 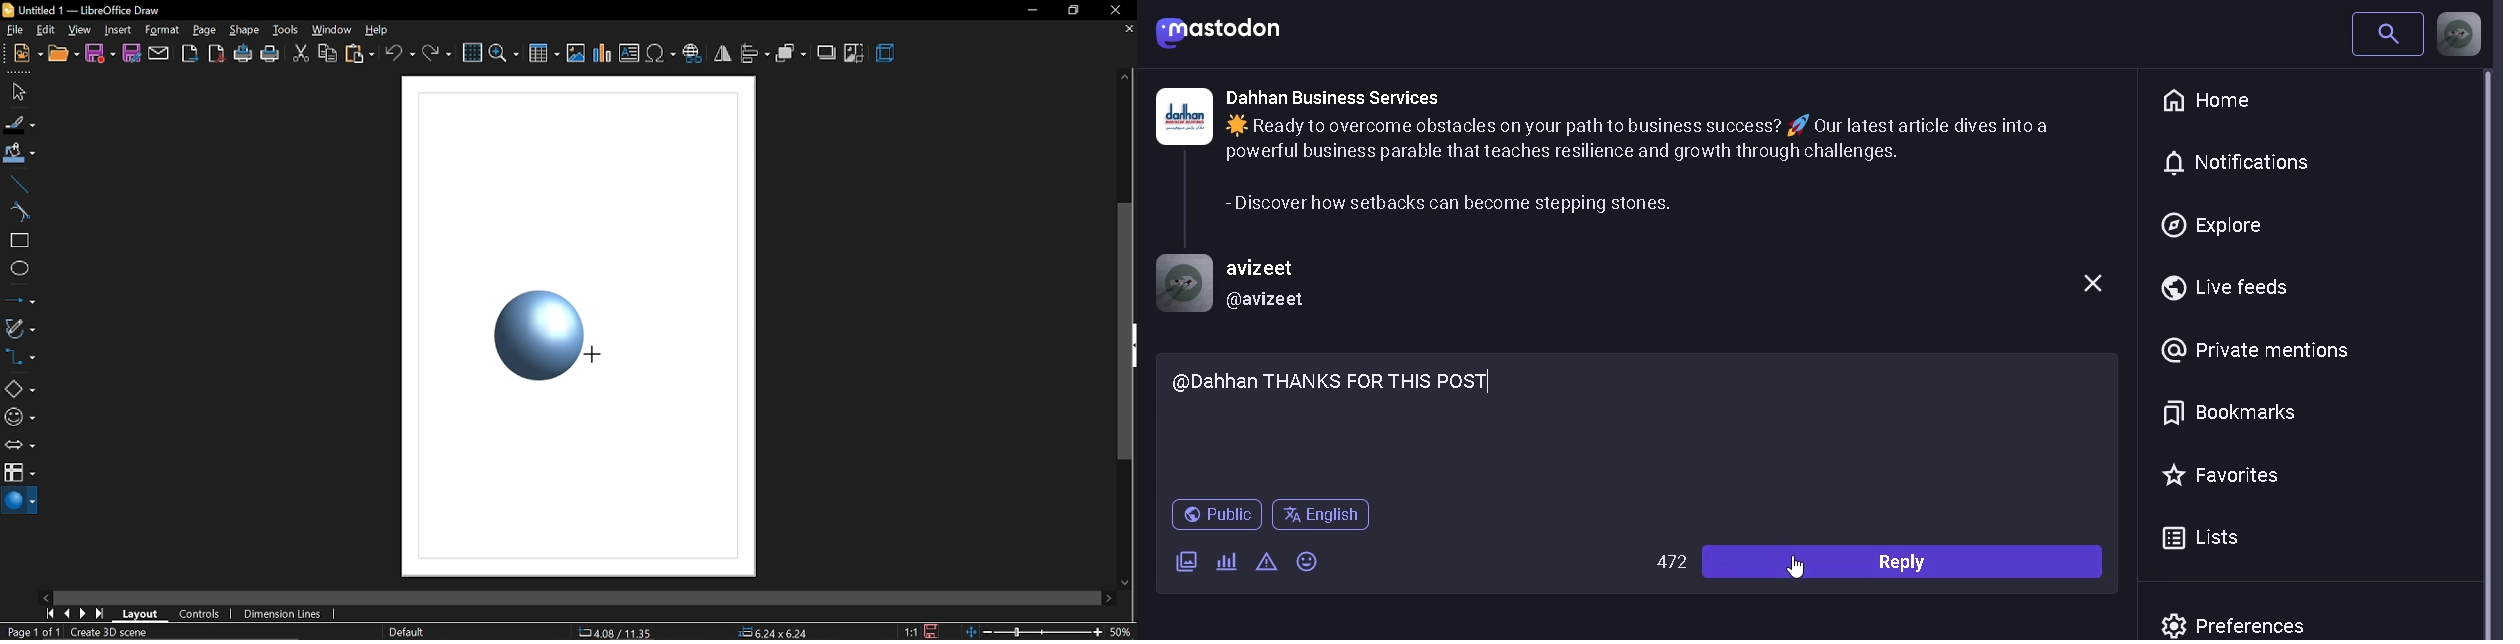 I want to click on lines and arrows, so click(x=19, y=298).